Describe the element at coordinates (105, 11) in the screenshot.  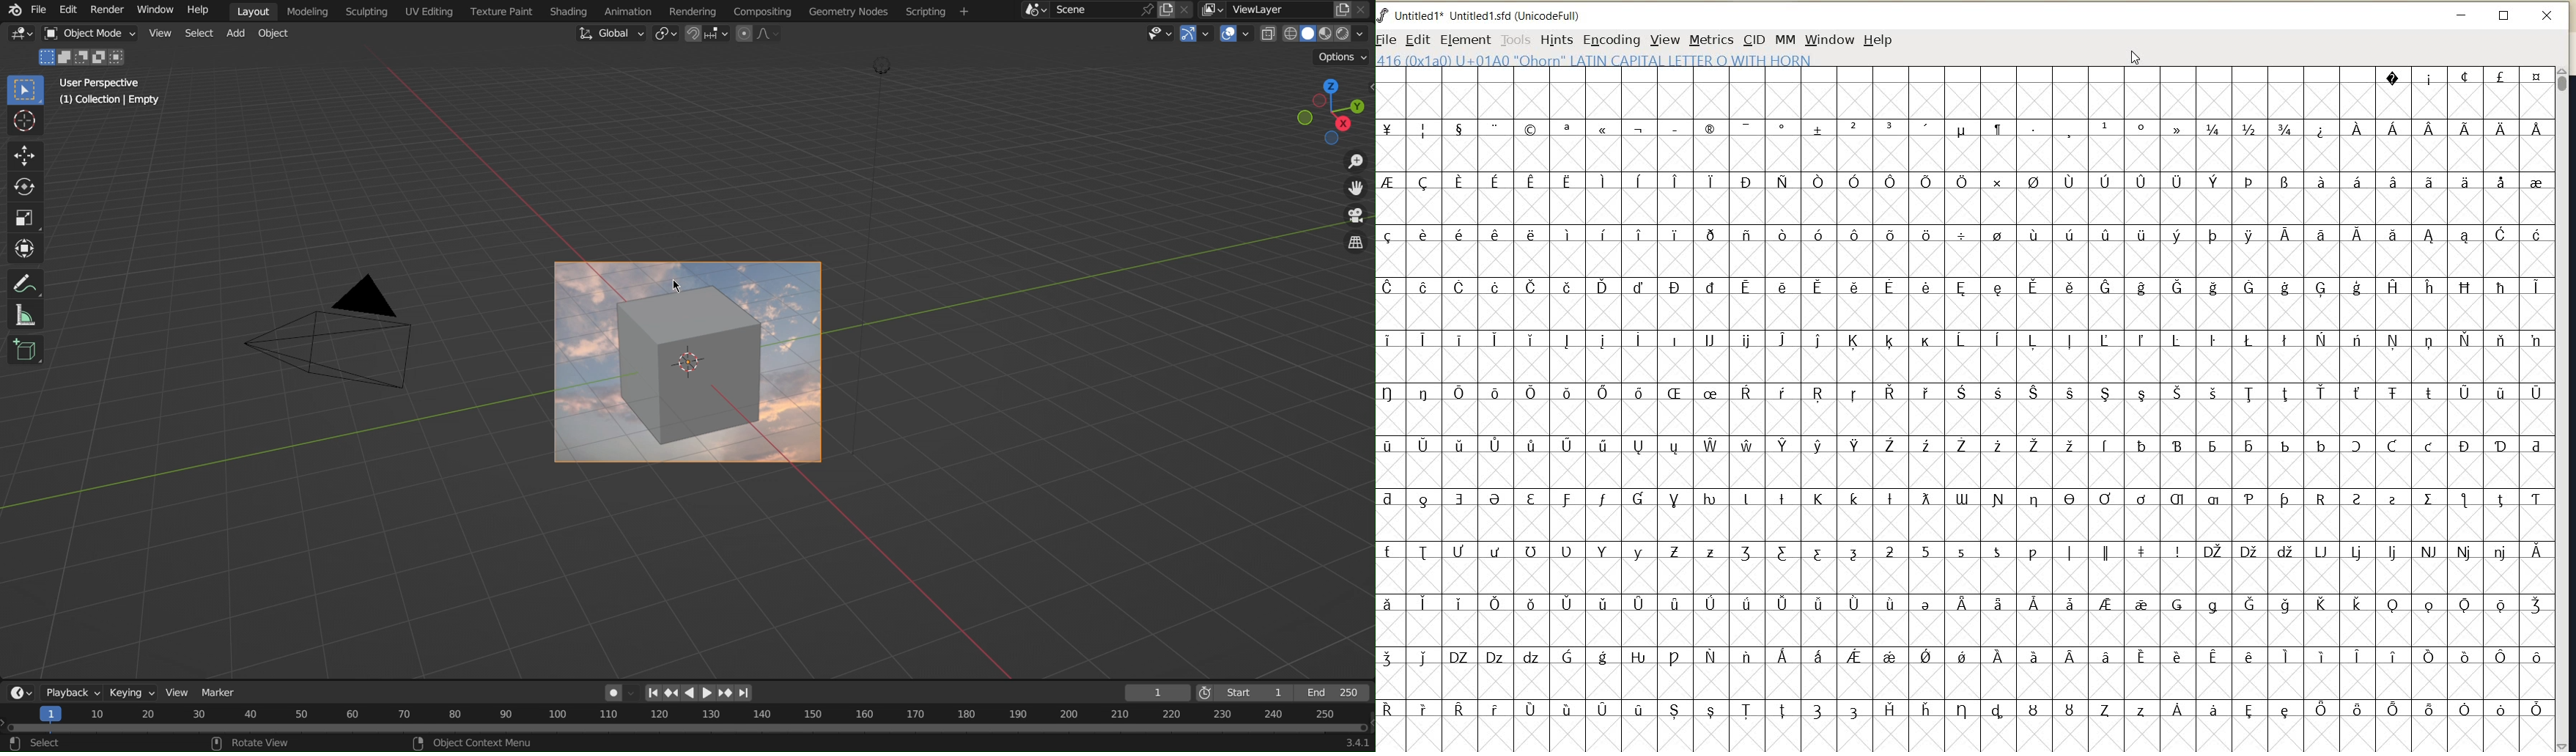
I see `Render` at that location.